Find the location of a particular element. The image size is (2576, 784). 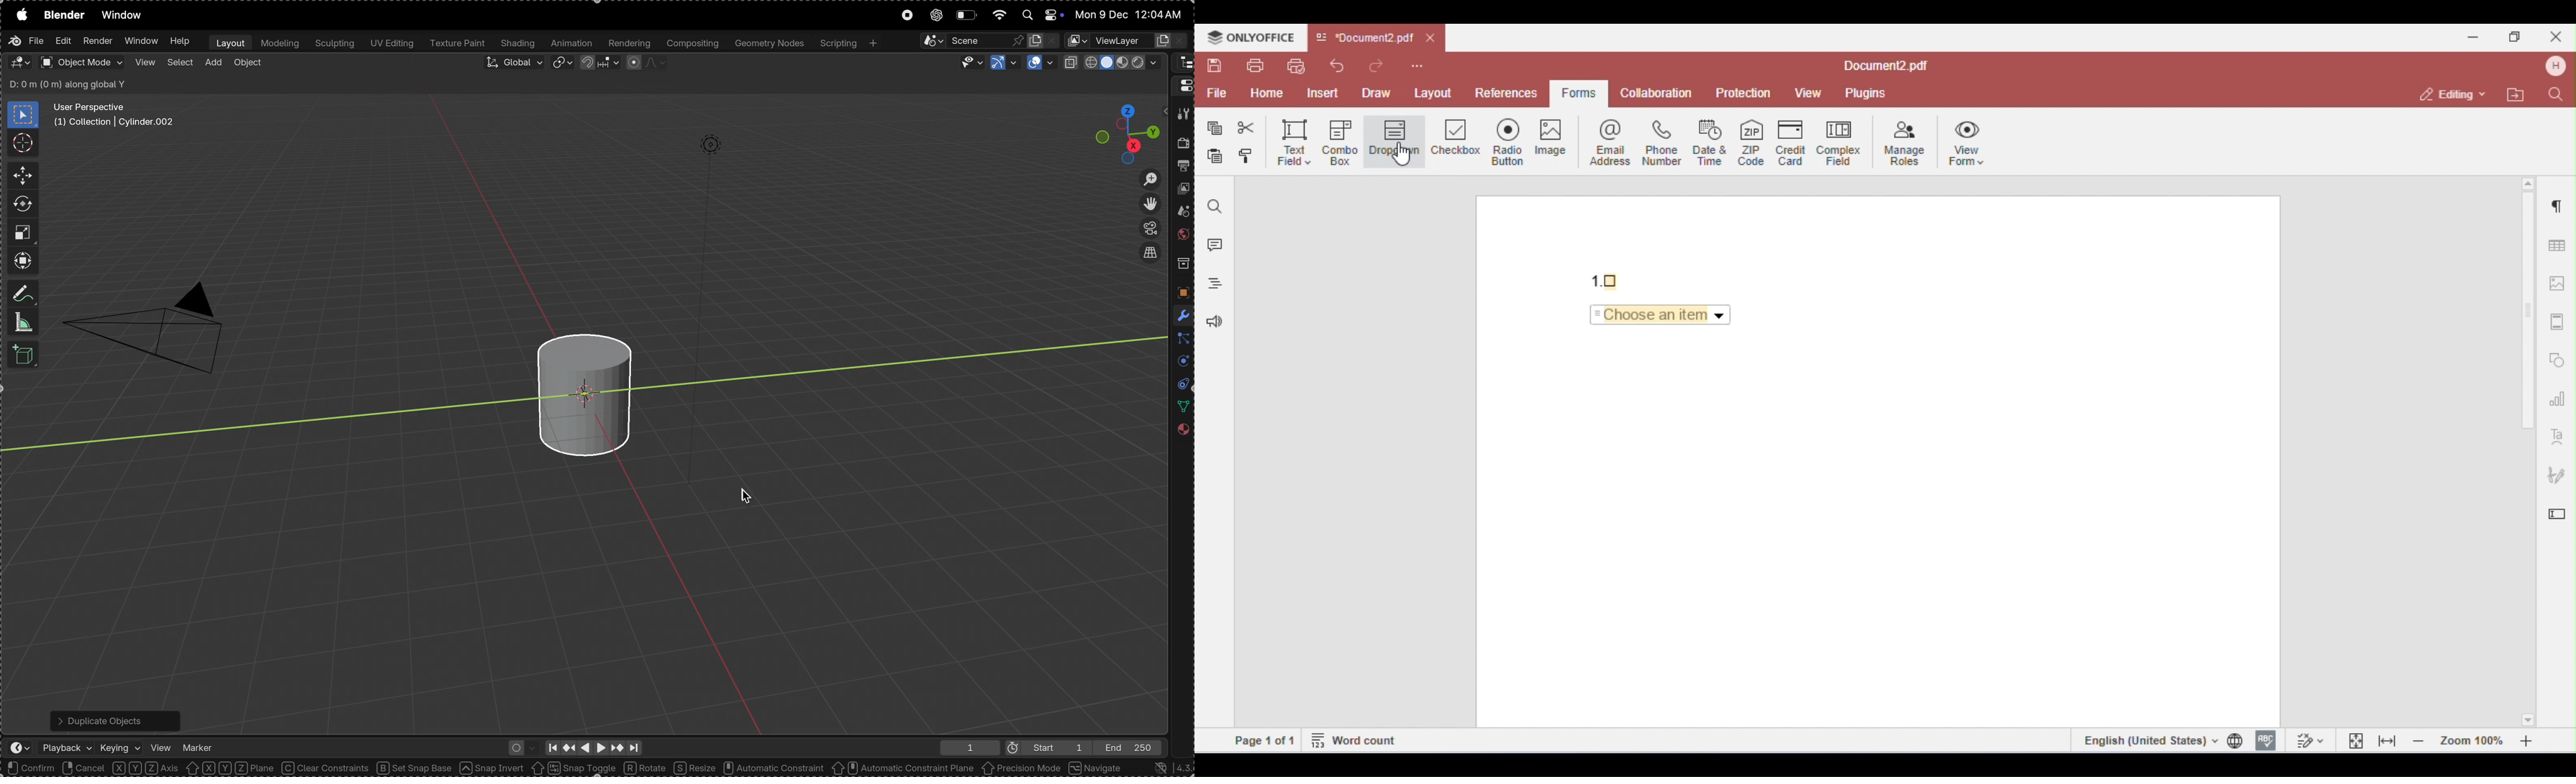

Blender is located at coordinates (64, 15).